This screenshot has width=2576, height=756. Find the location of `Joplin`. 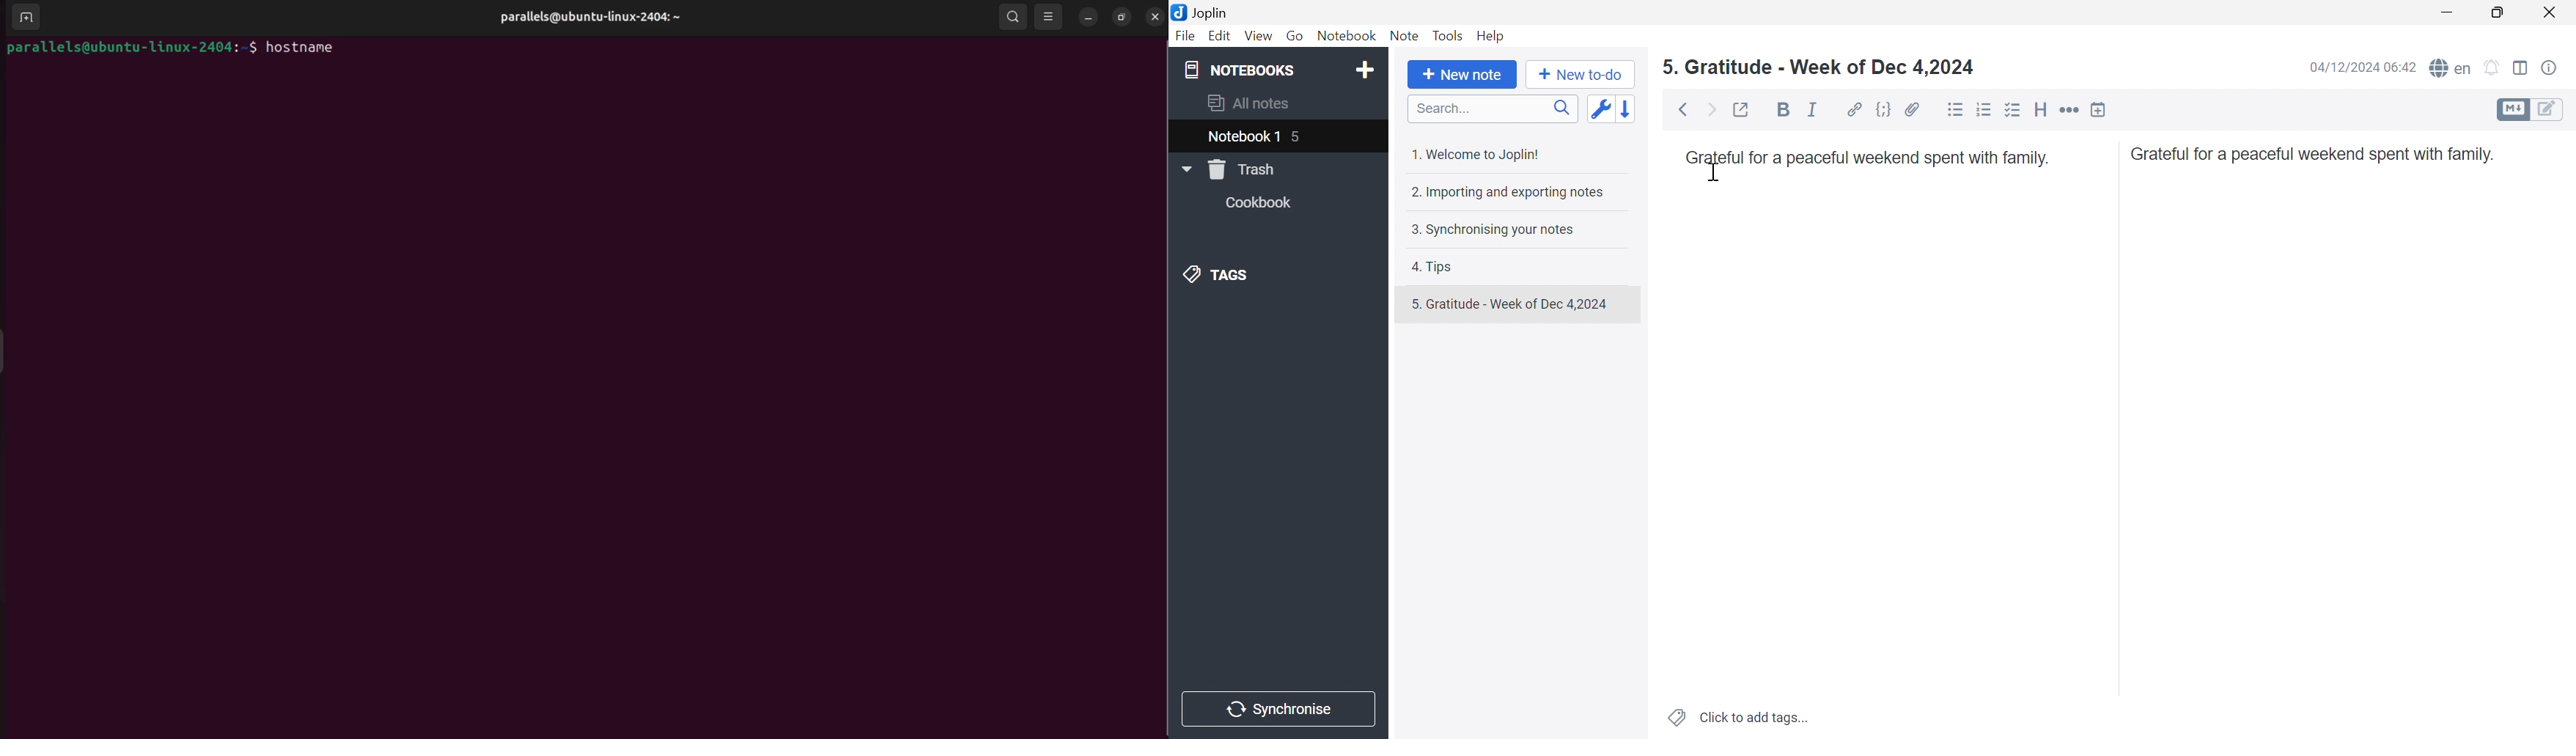

Joplin is located at coordinates (1204, 14).